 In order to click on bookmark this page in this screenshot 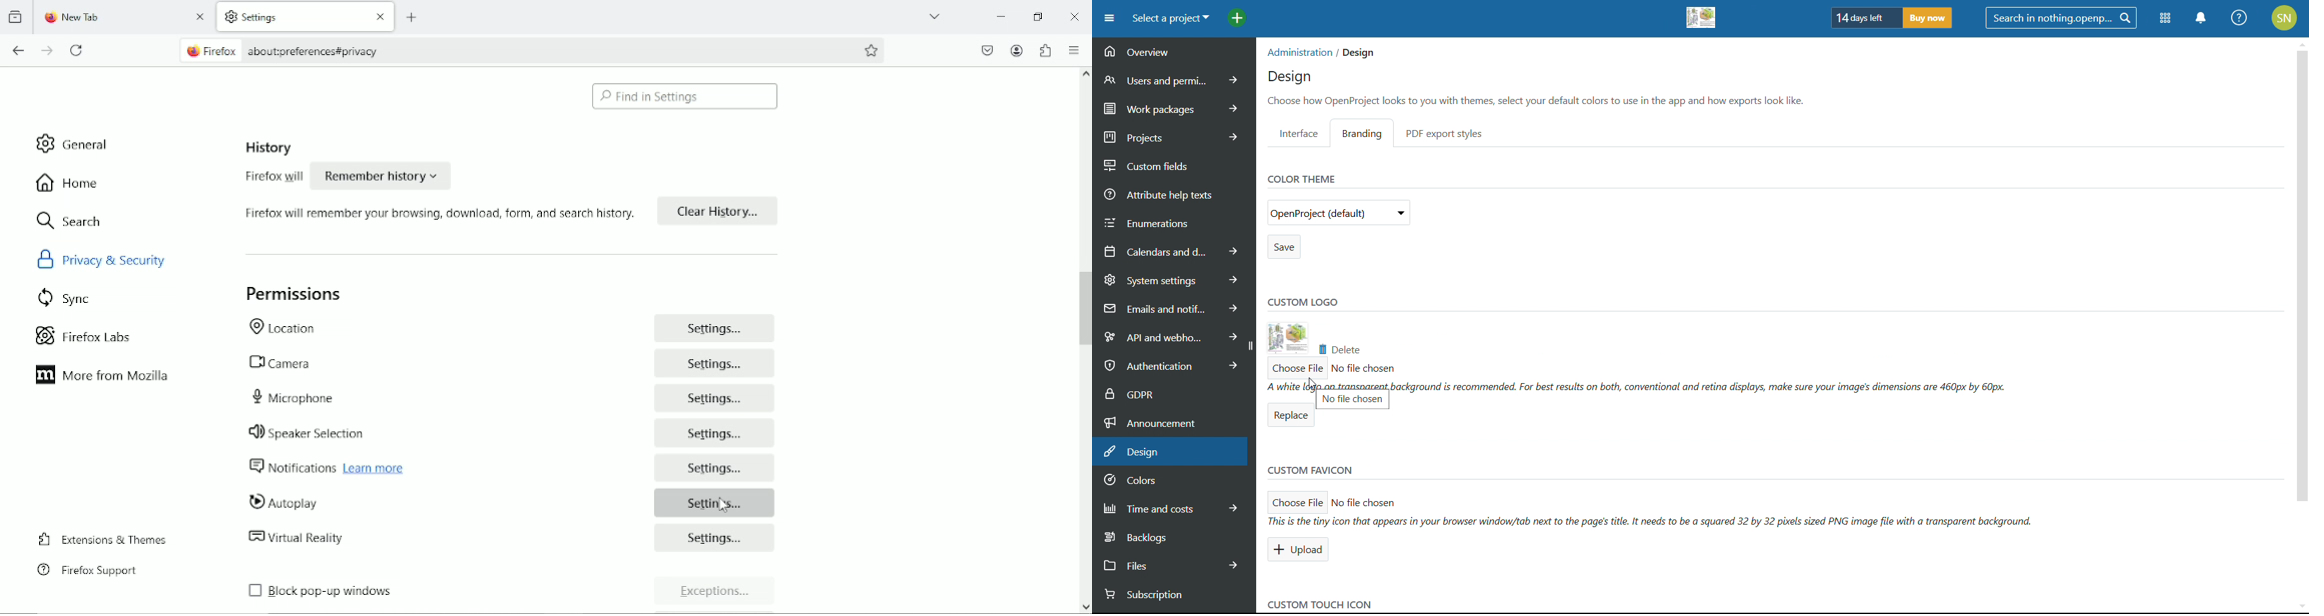, I will do `click(872, 50)`.